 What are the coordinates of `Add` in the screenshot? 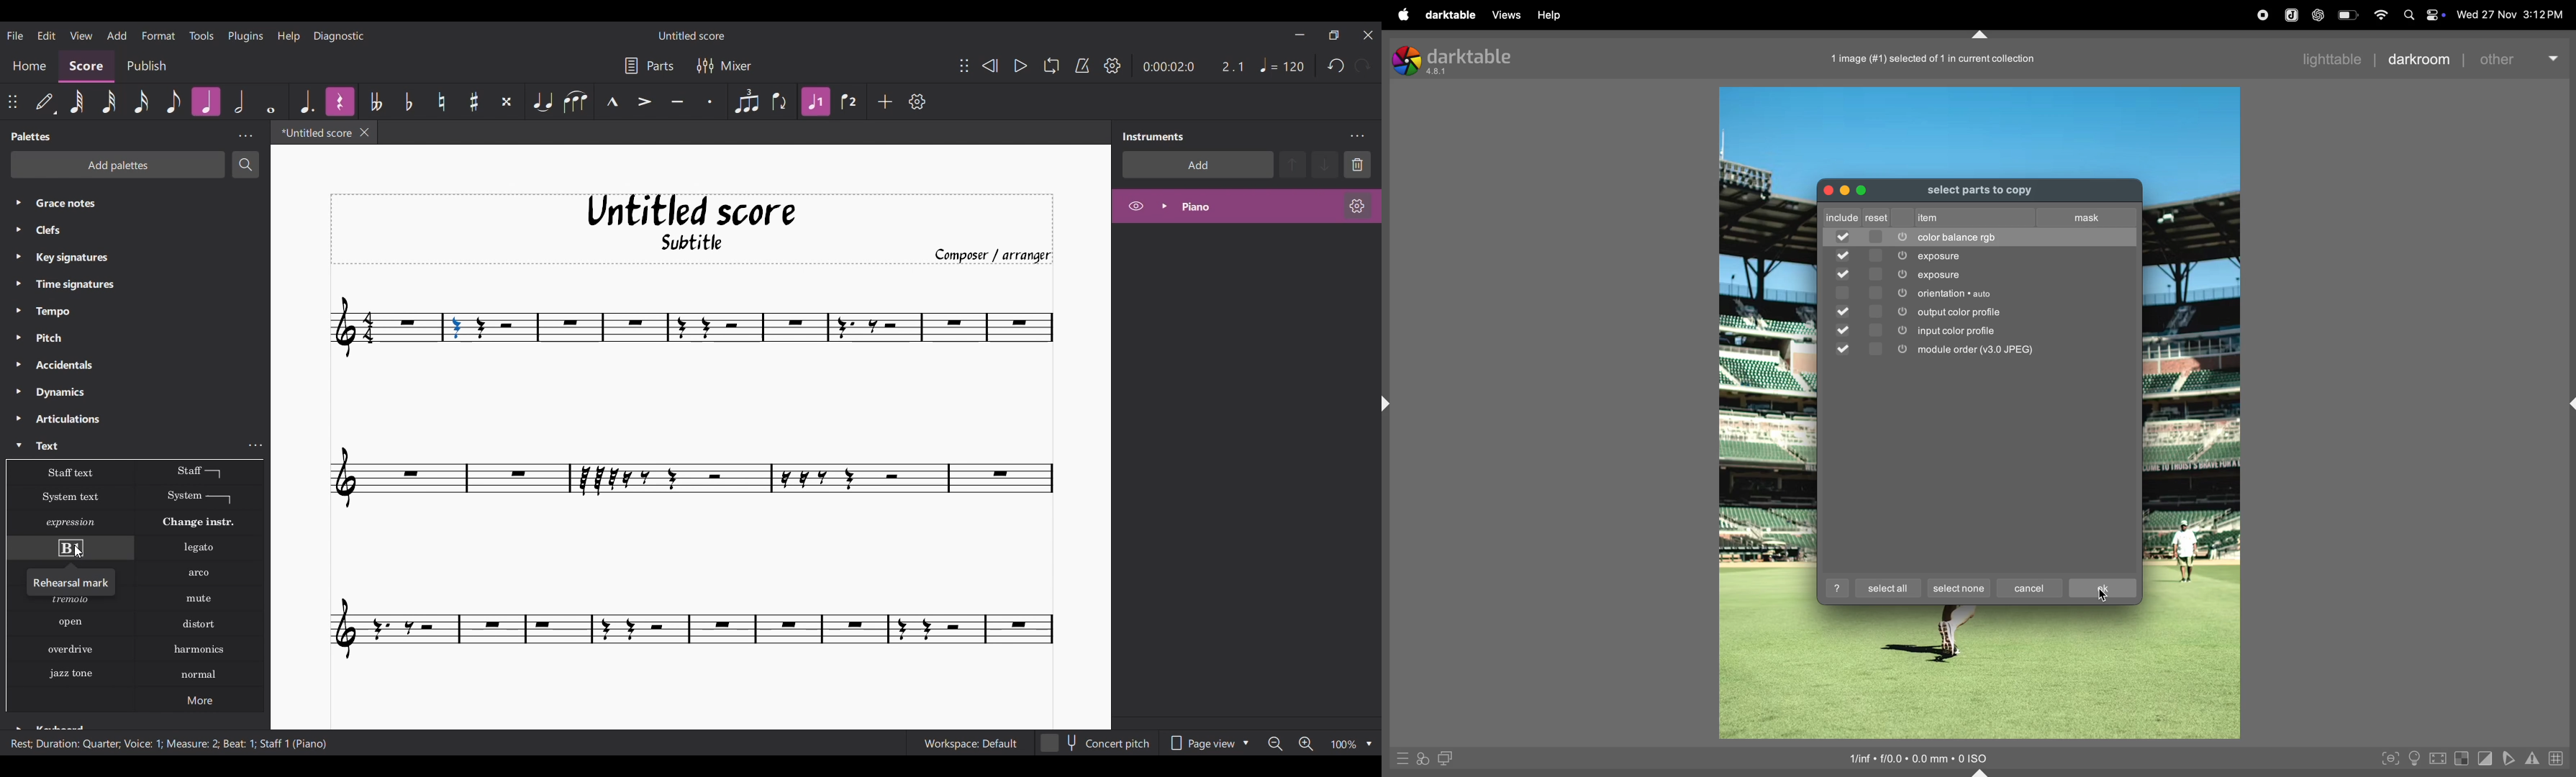 It's located at (885, 101).